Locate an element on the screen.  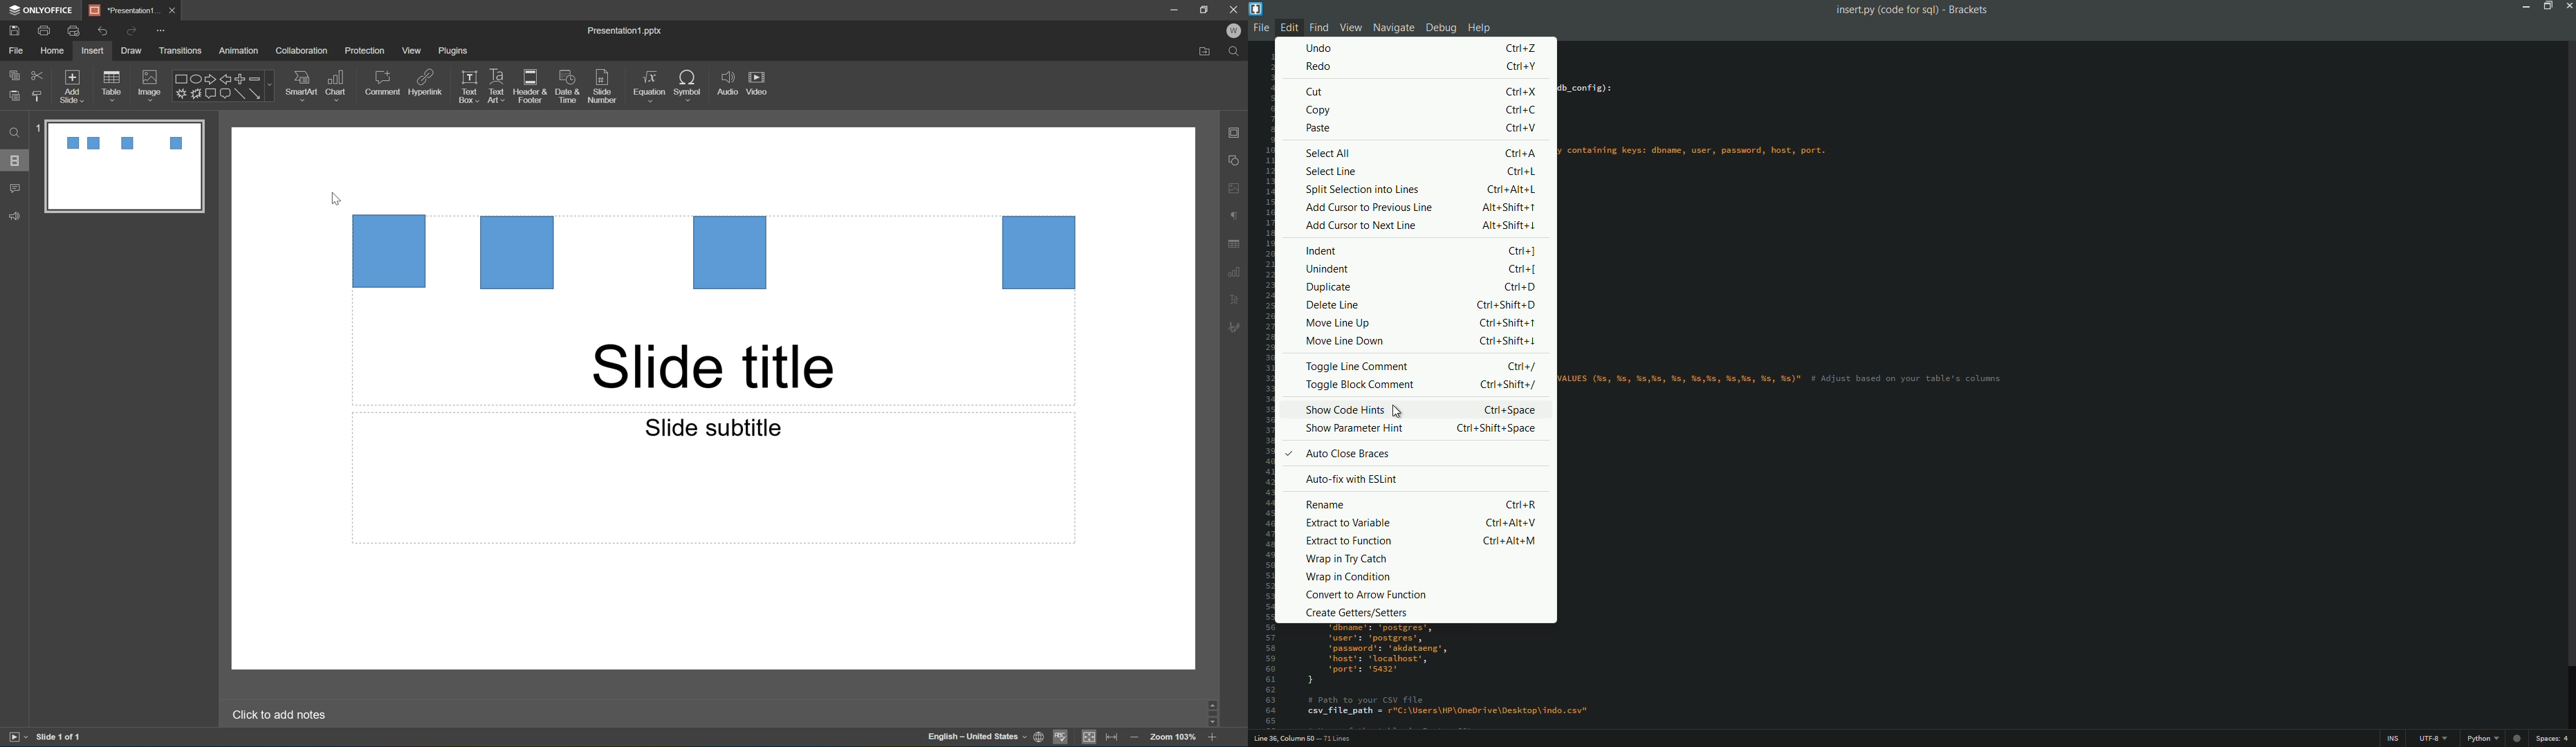
keyboard shortcut is located at coordinates (1520, 66).